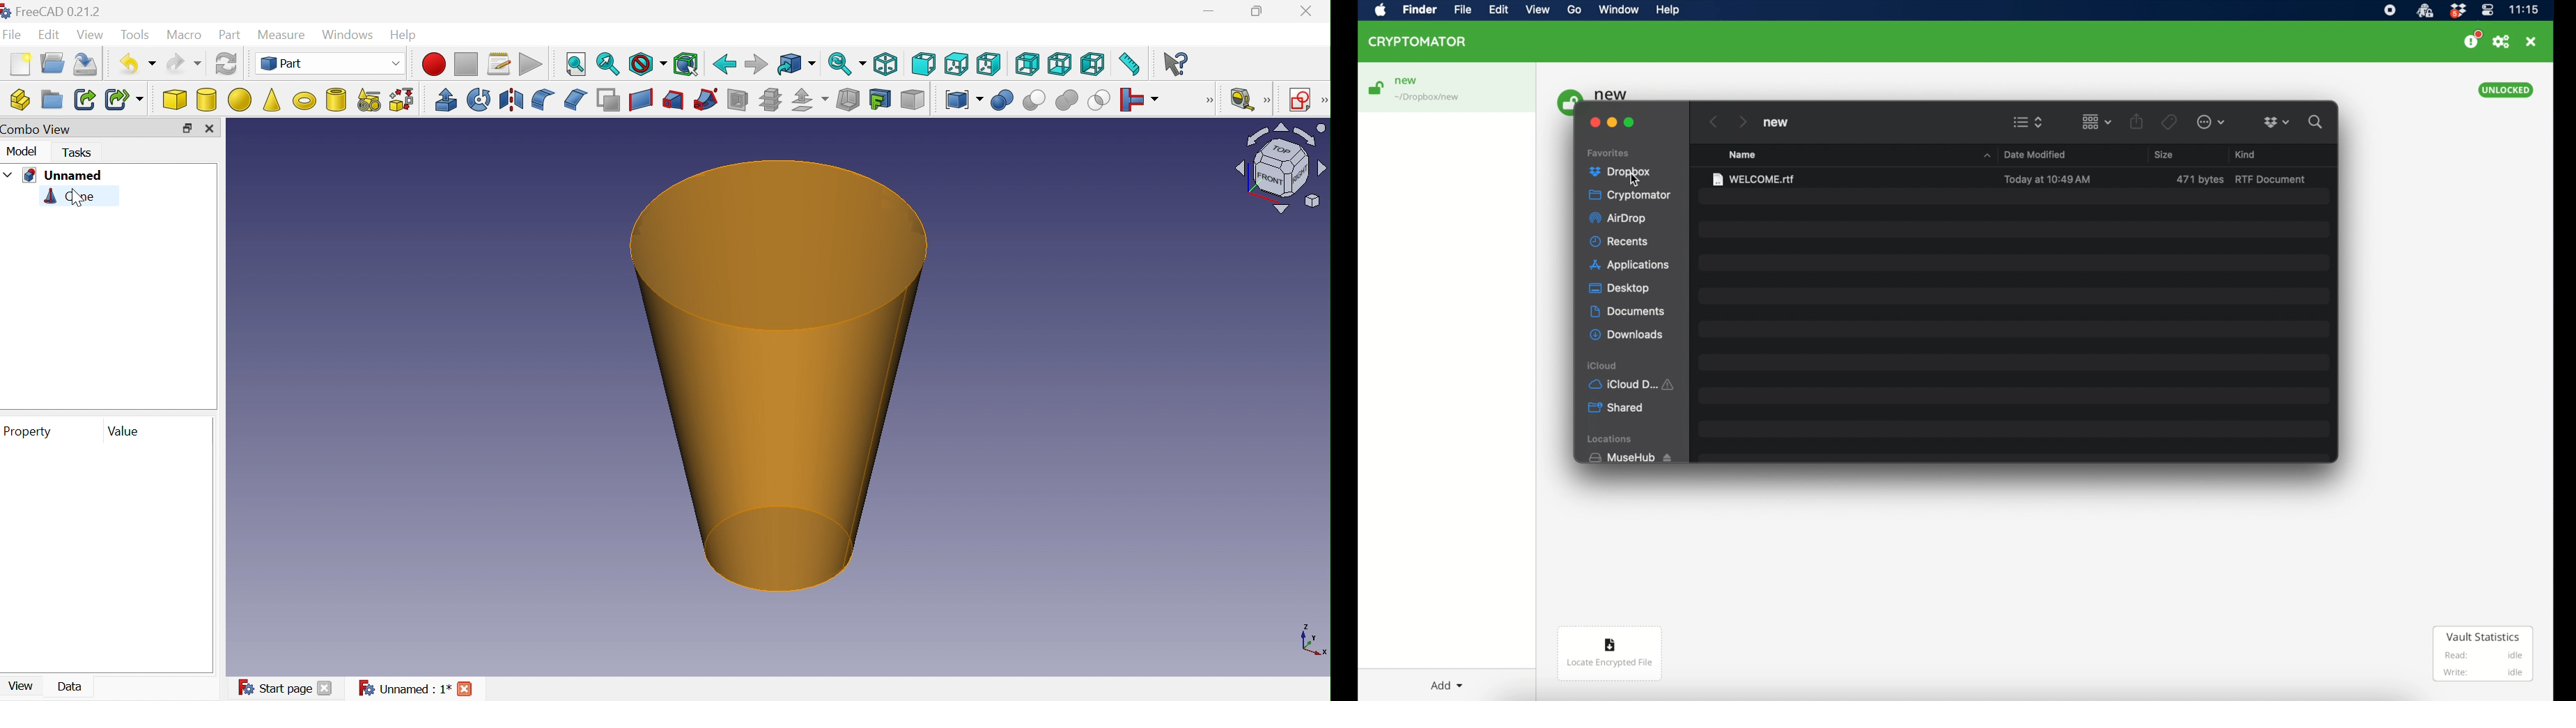  I want to click on Macro recording, so click(434, 64).